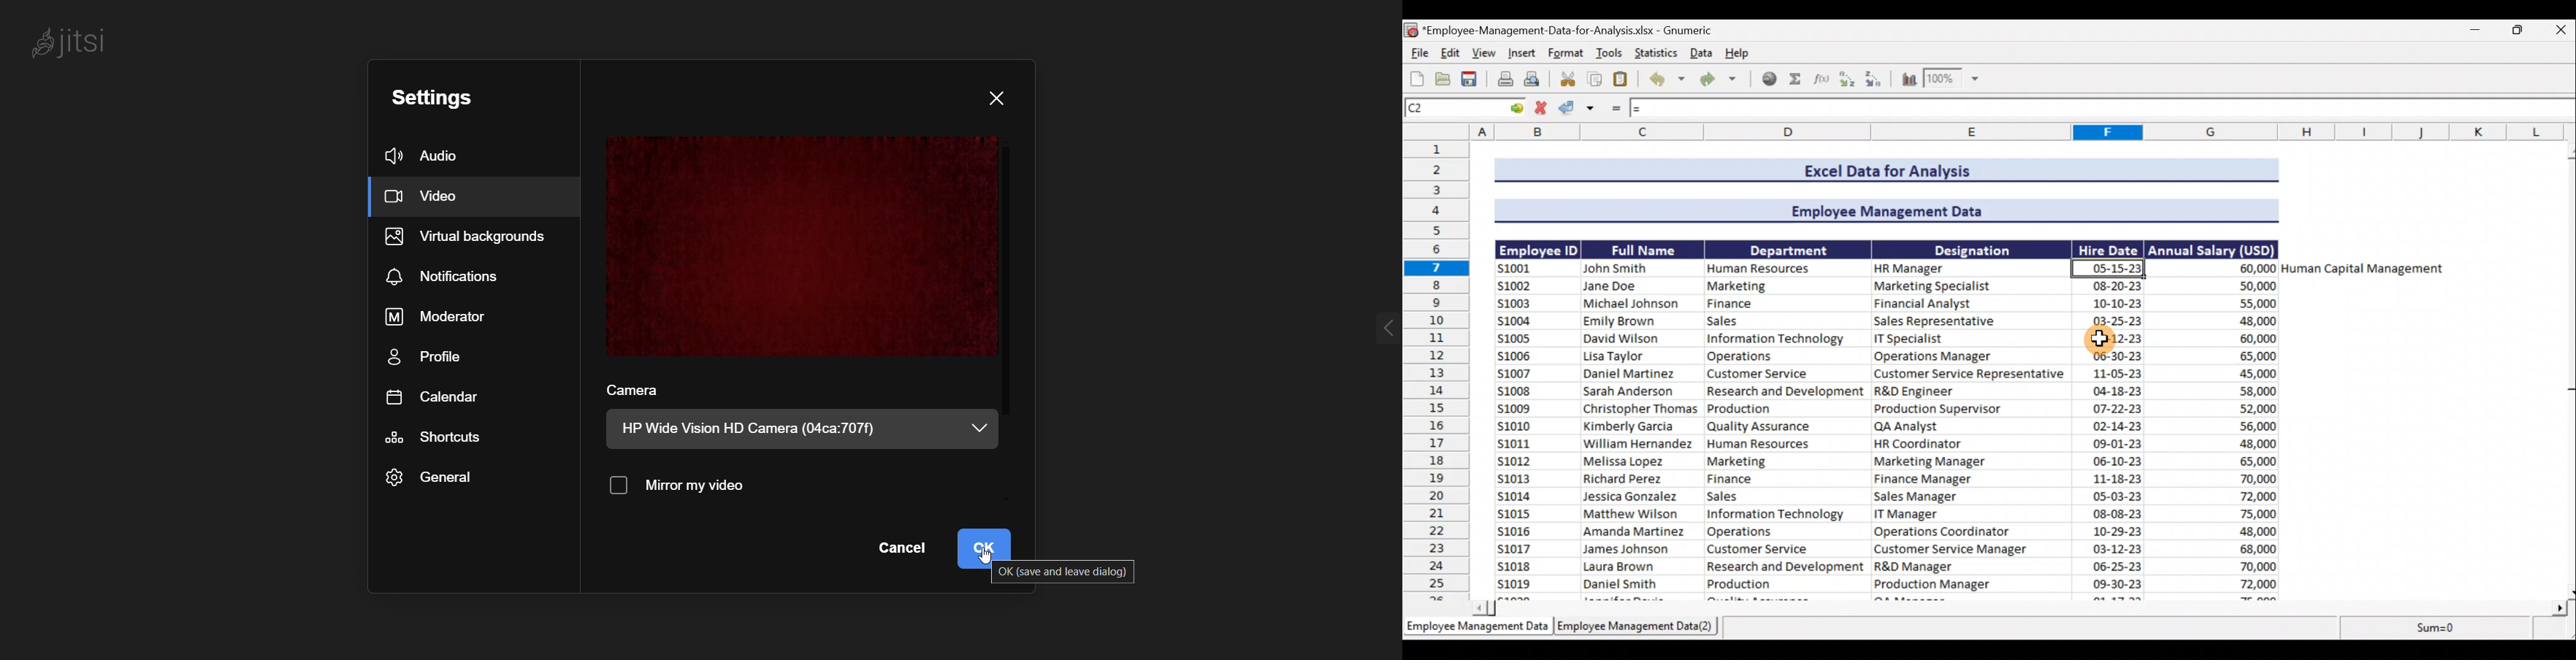  Describe the element at coordinates (1981, 378) in the screenshot. I see `Data` at that location.